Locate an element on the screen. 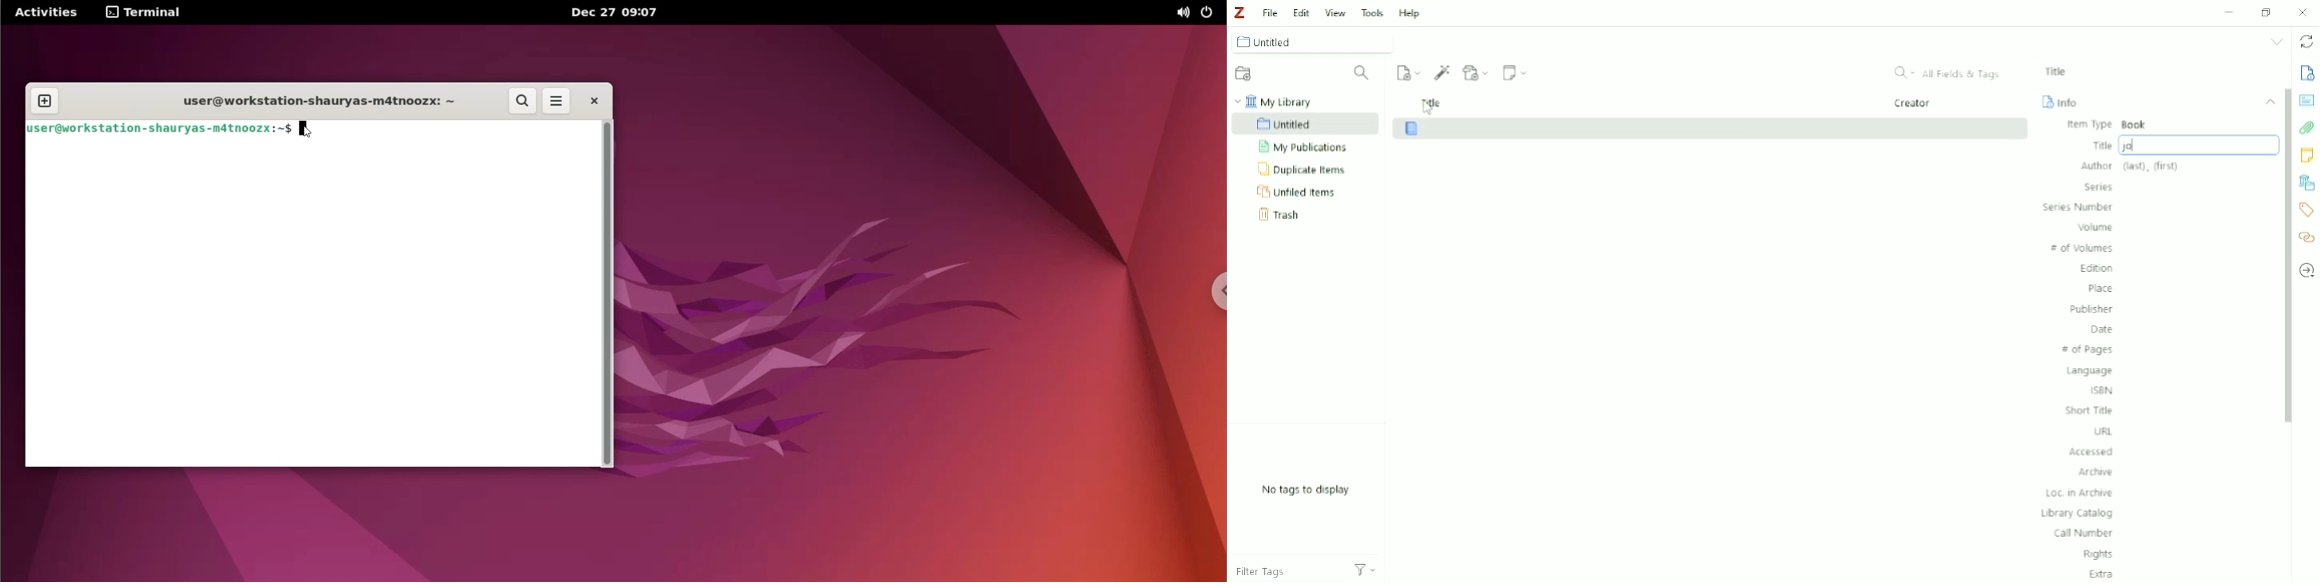 The image size is (2324, 588). Unfiled Items is located at coordinates (1300, 192).